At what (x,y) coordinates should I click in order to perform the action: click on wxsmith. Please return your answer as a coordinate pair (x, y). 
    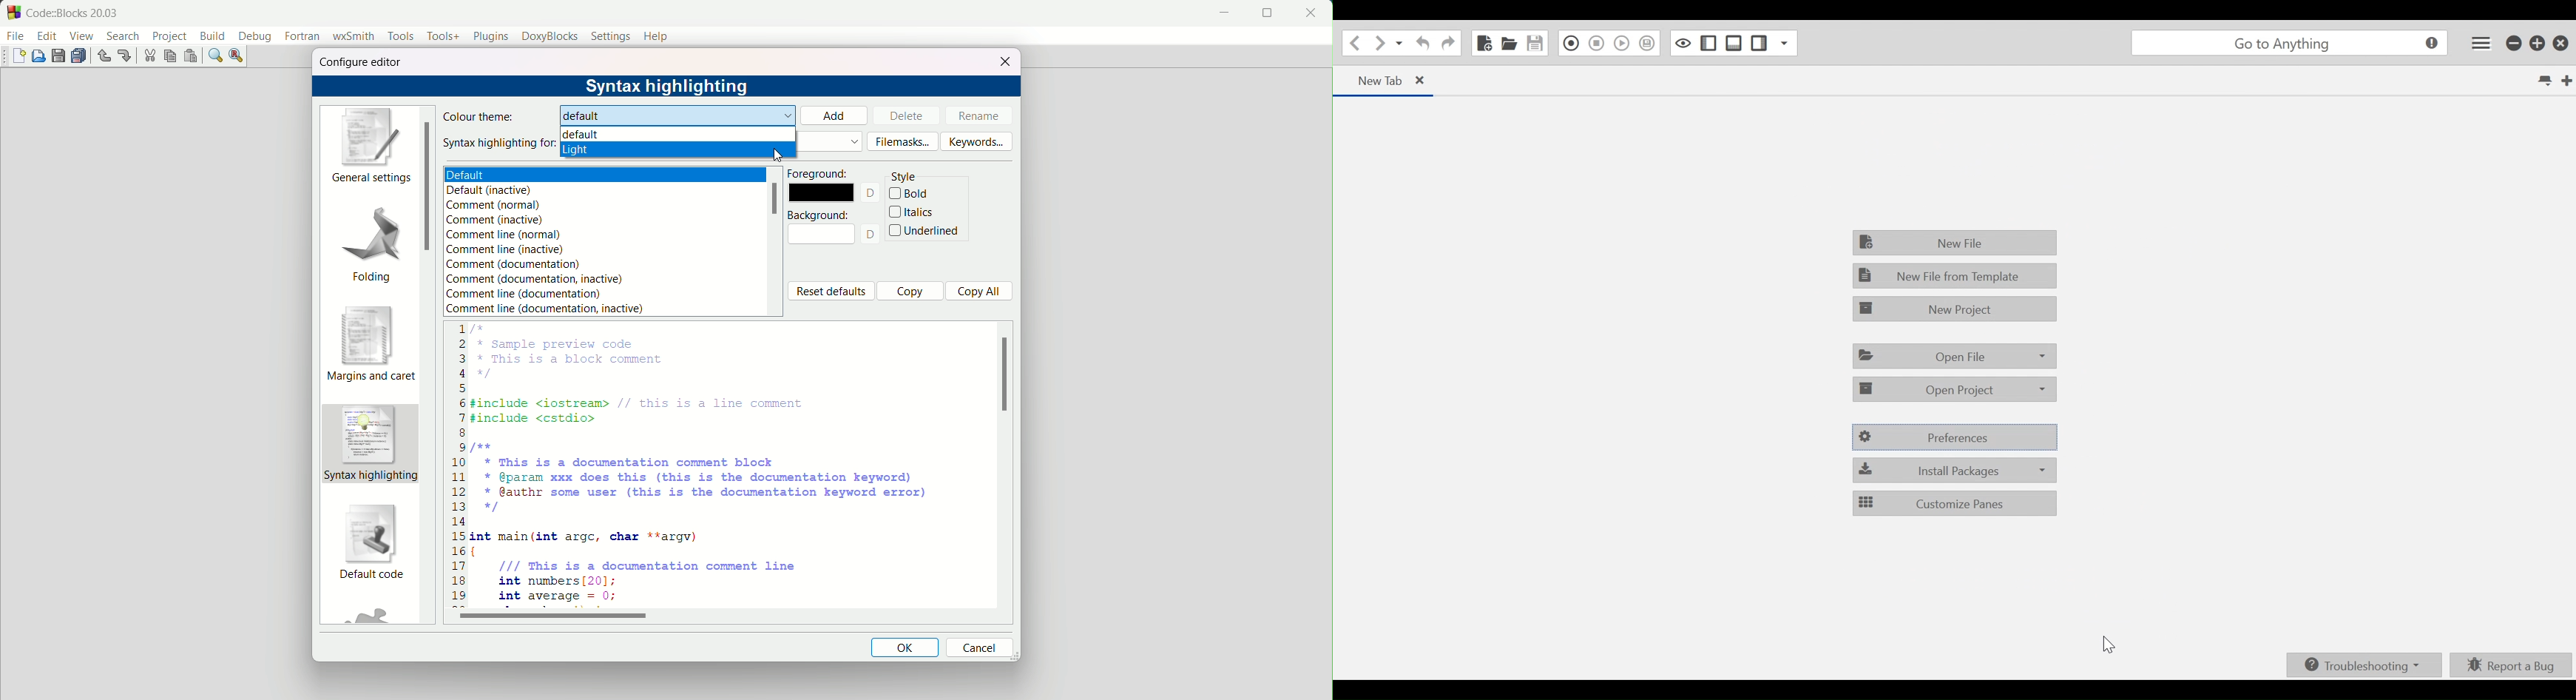
    Looking at the image, I should click on (353, 38).